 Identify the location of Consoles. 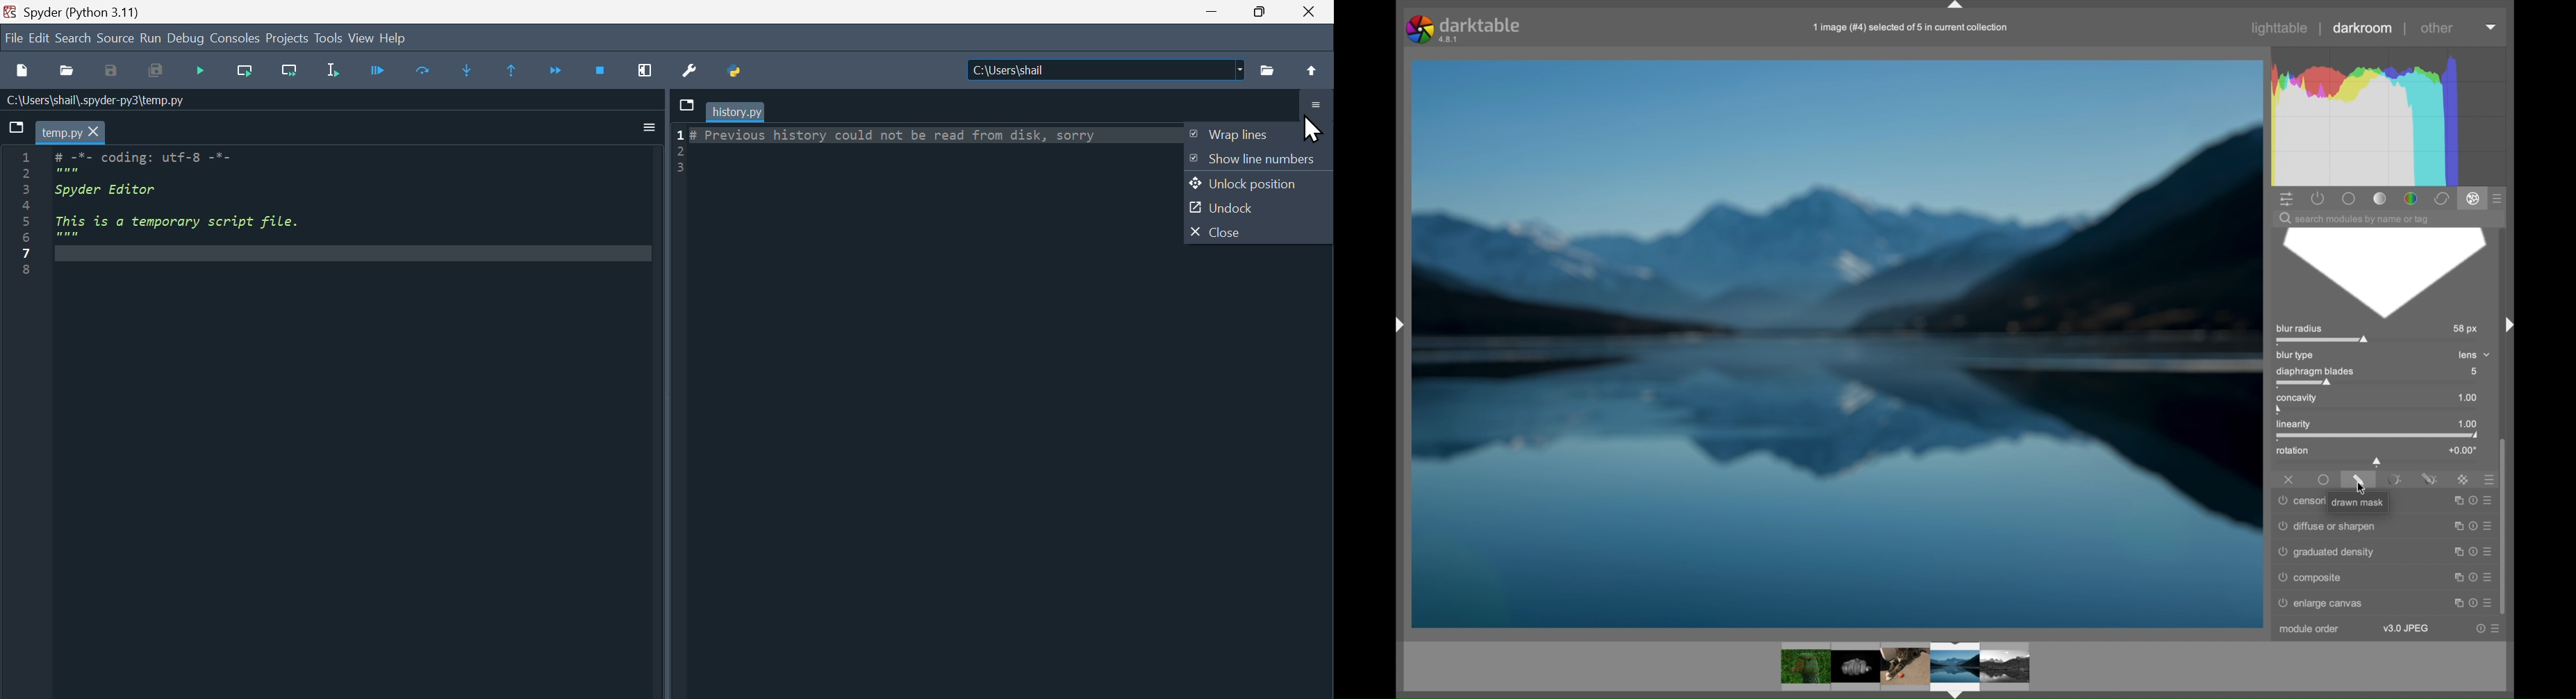
(236, 39).